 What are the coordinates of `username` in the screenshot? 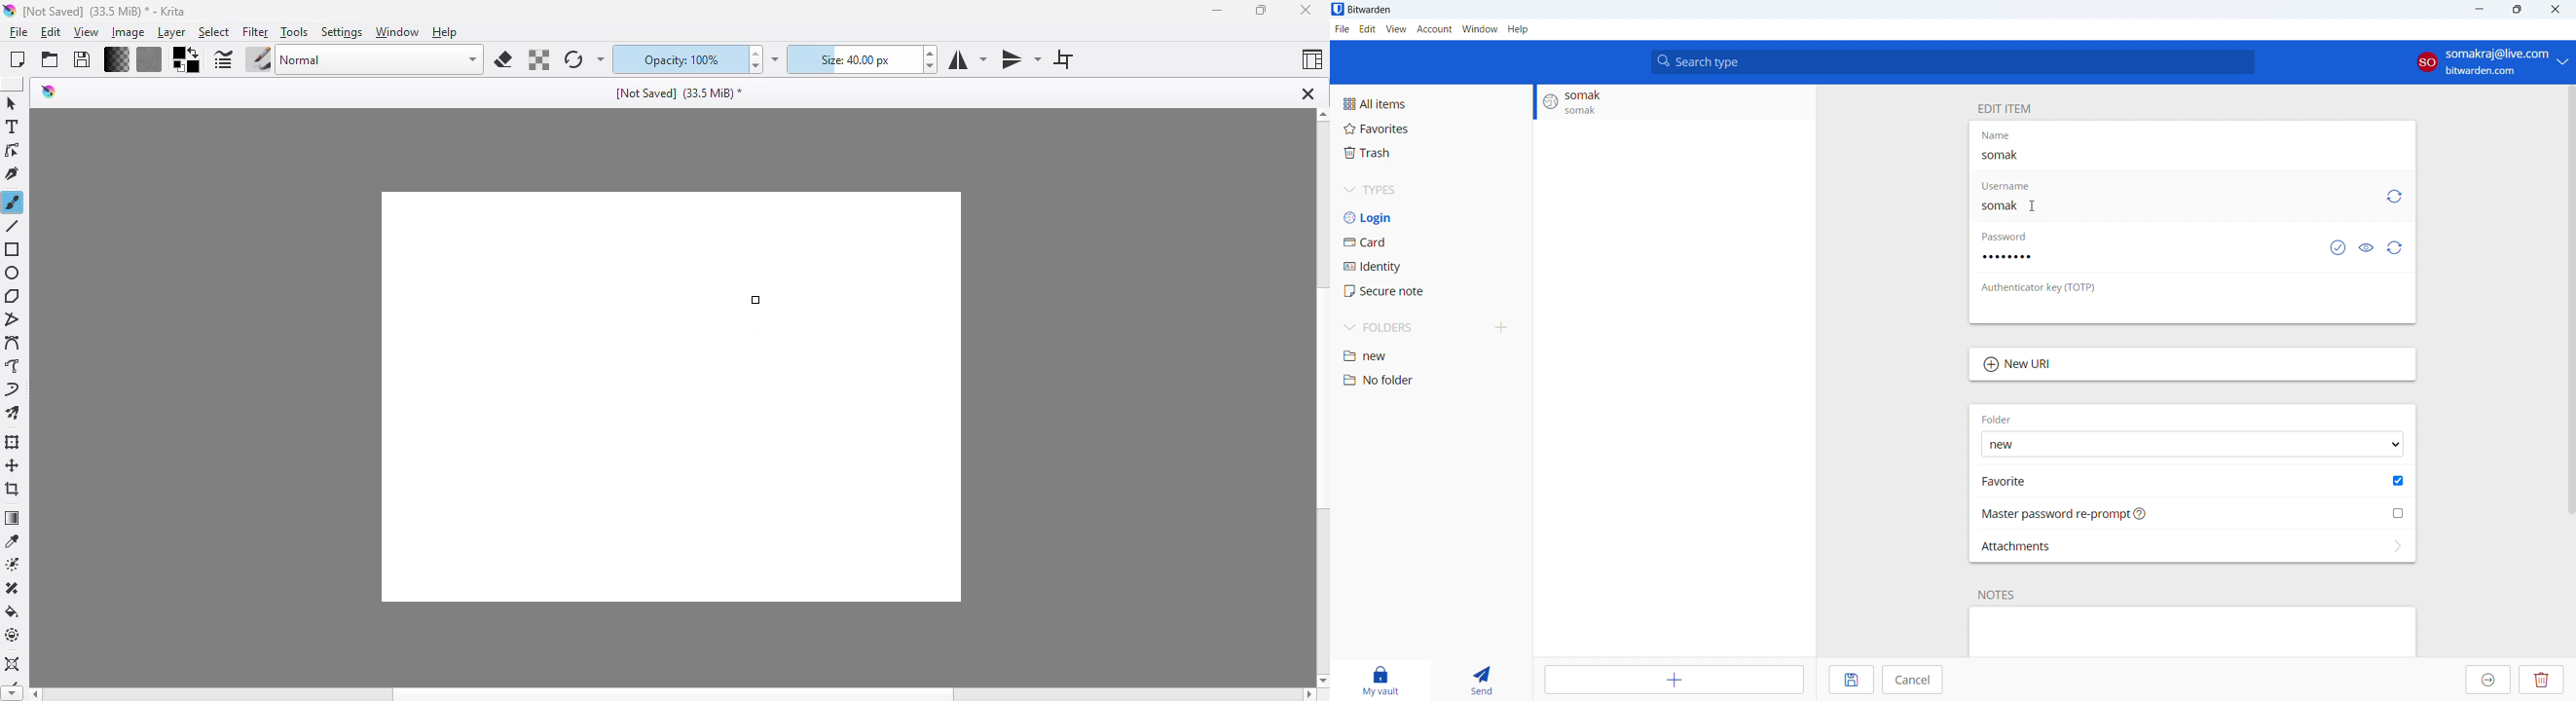 It's located at (2010, 184).